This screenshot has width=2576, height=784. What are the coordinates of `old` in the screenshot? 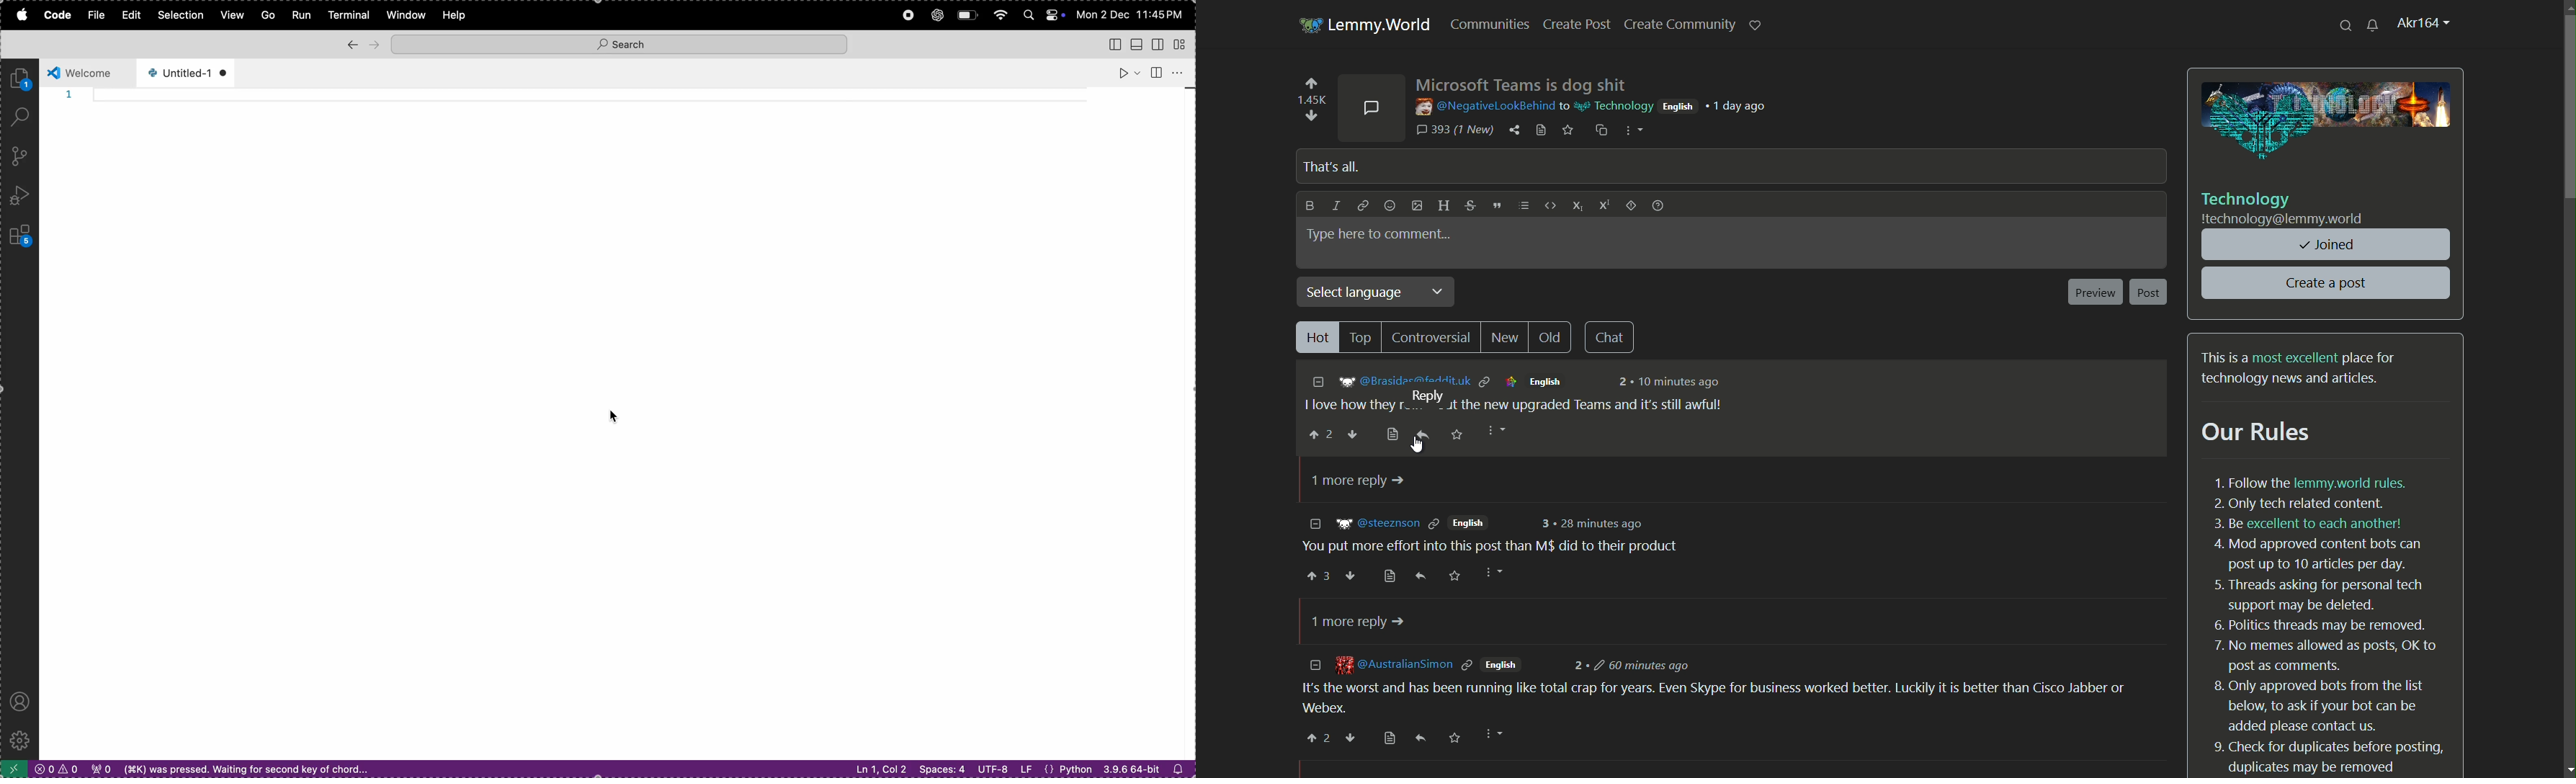 It's located at (1555, 337).